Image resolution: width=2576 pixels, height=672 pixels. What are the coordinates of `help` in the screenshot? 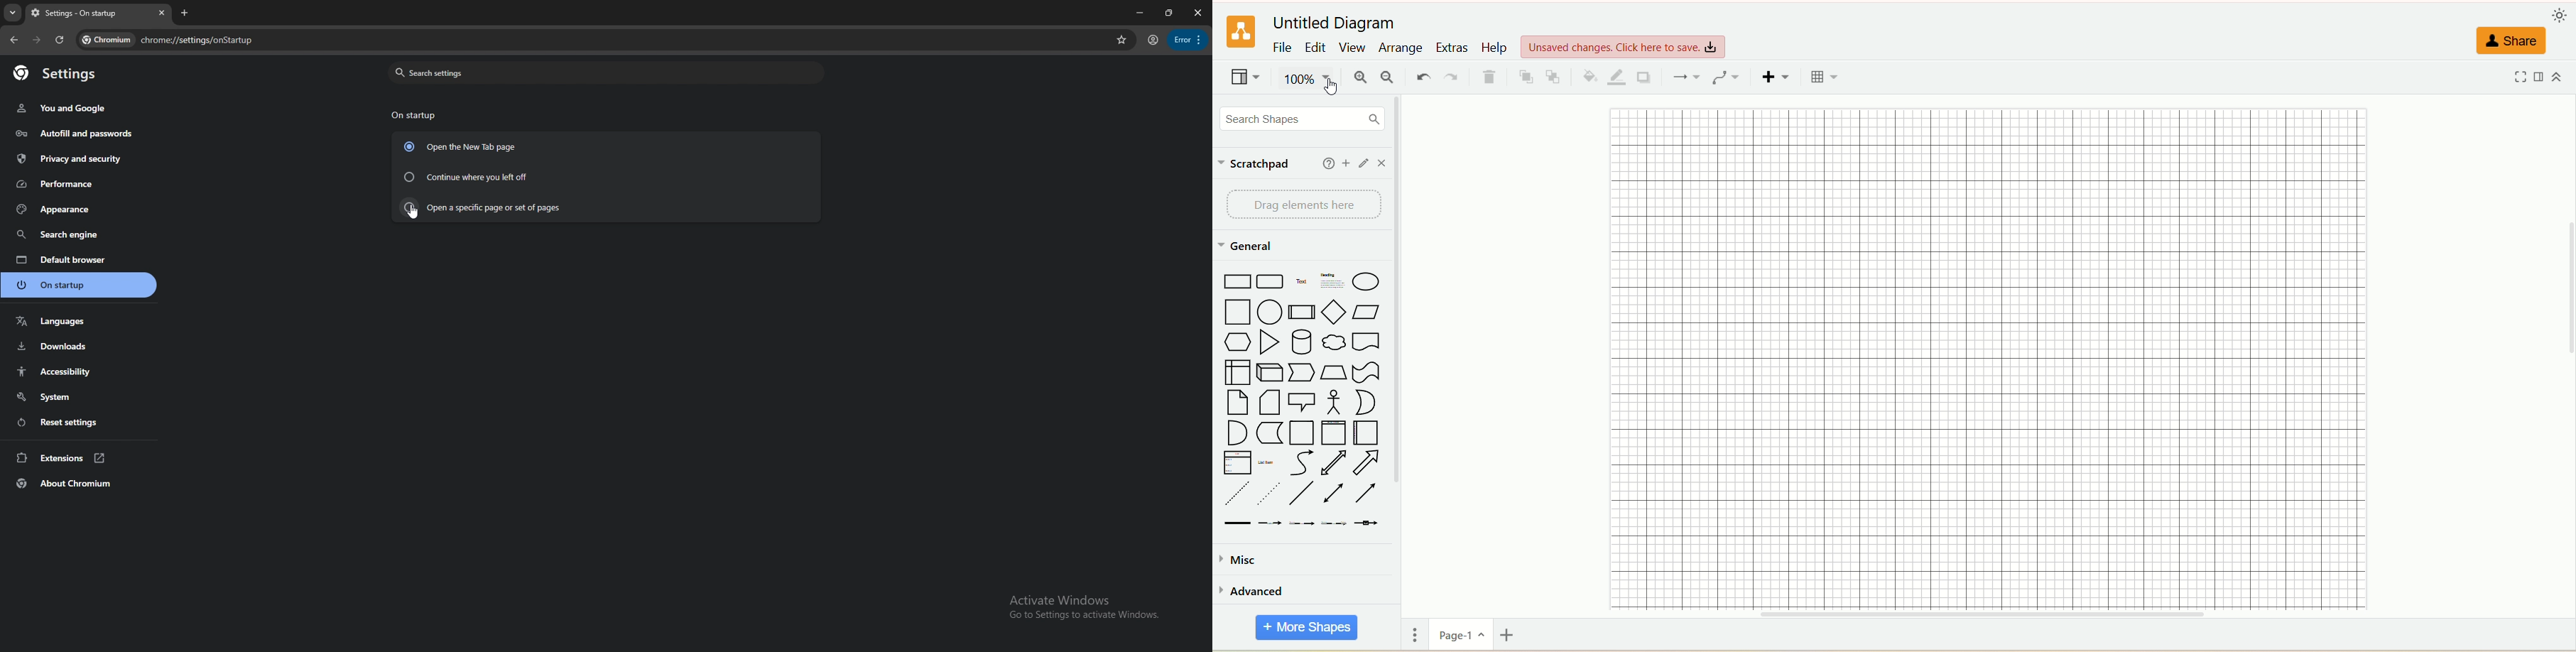 It's located at (1325, 165).